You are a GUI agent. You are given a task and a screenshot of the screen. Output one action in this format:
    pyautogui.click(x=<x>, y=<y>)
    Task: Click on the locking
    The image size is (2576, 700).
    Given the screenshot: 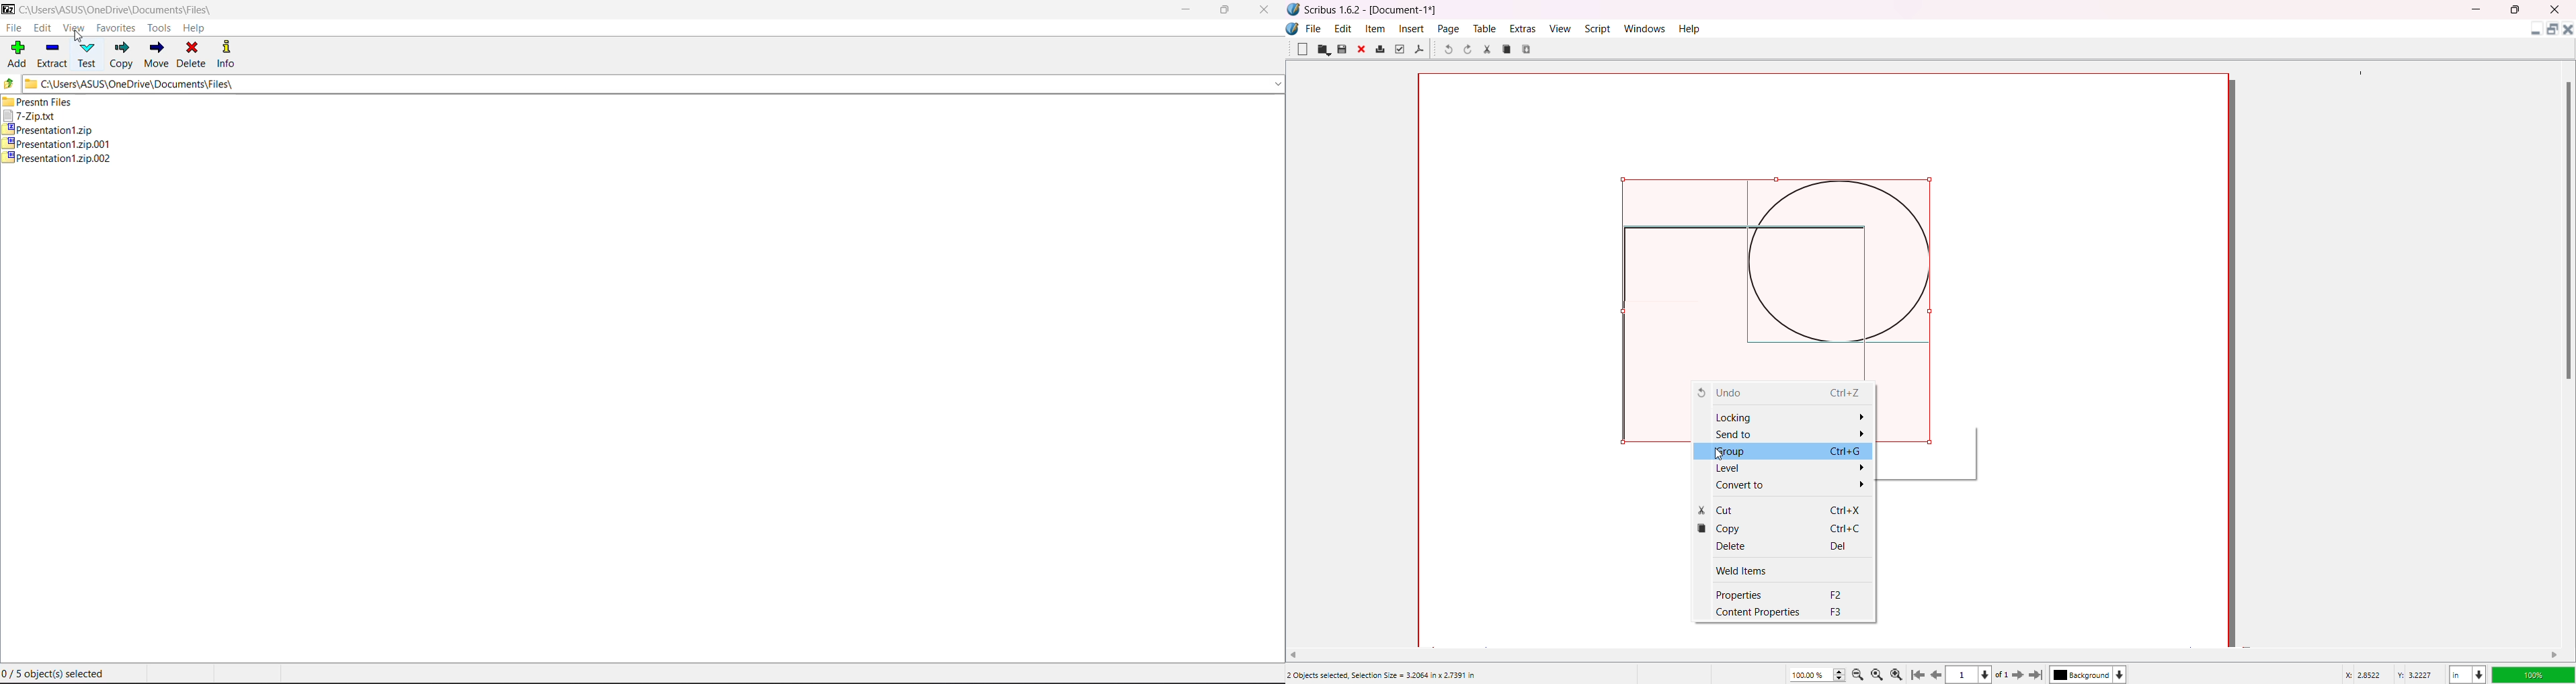 What is the action you would take?
    pyautogui.click(x=1788, y=416)
    